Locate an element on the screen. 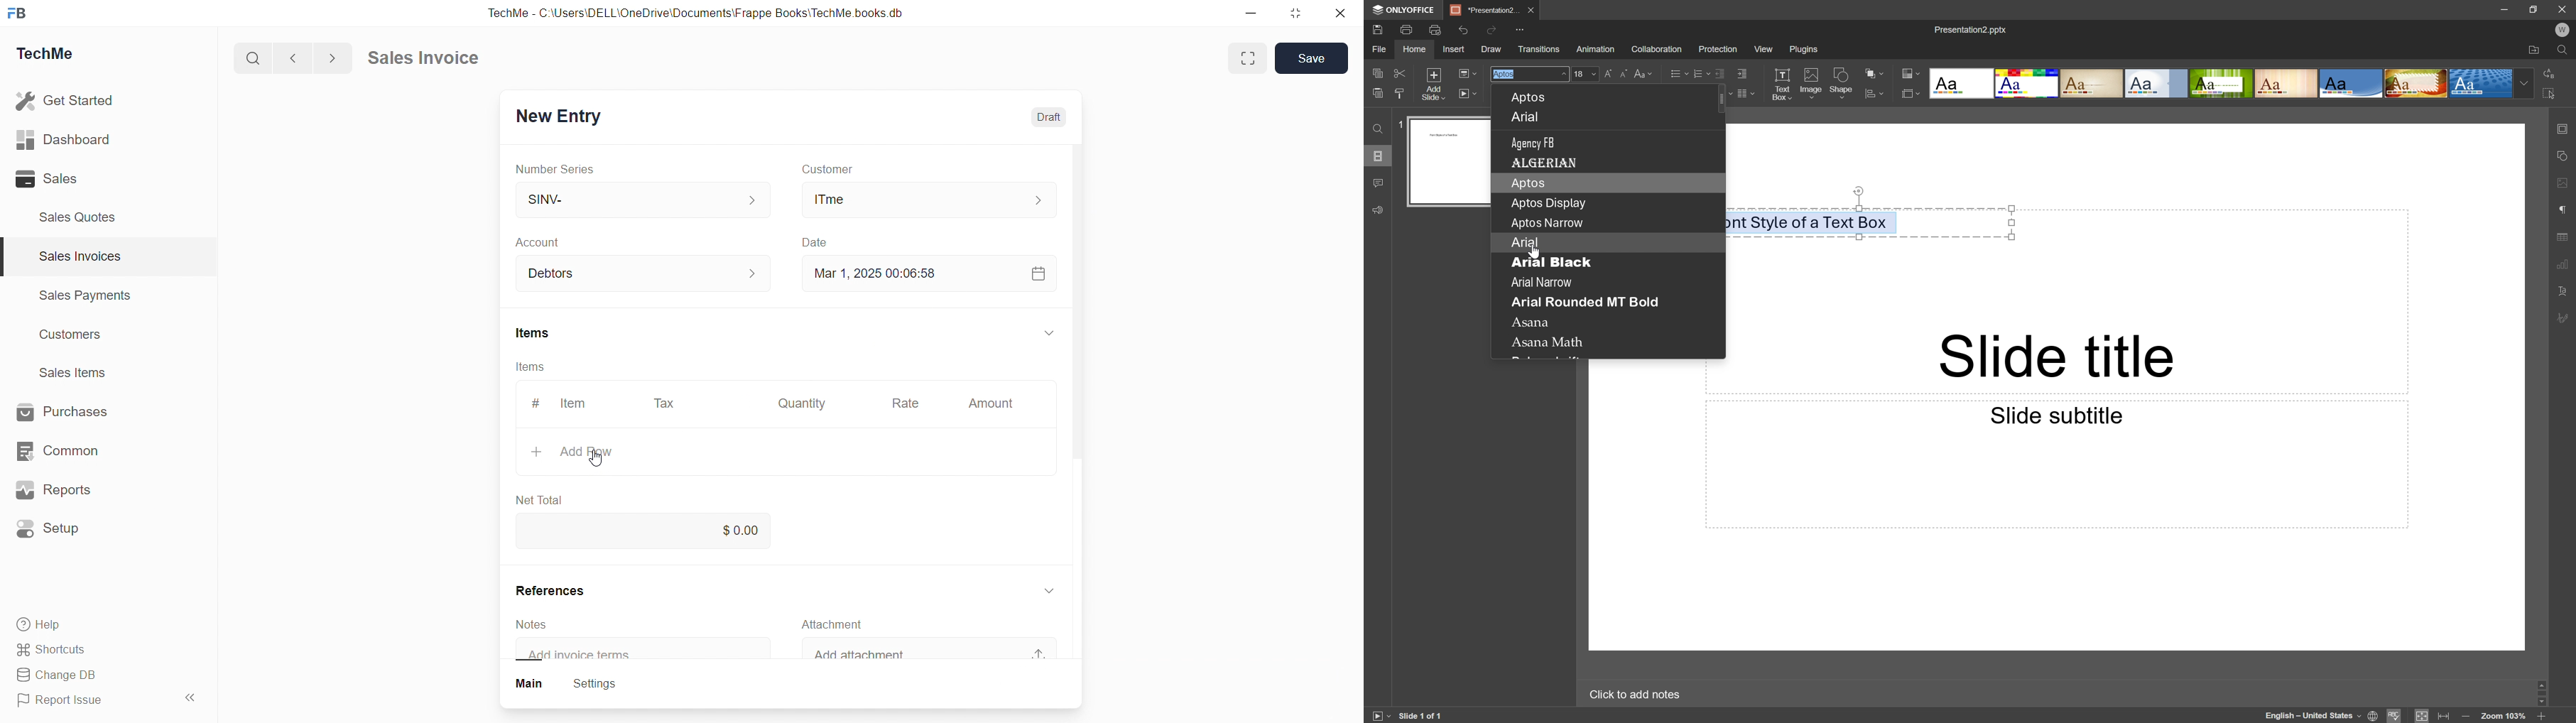 Image resolution: width=2576 pixels, height=728 pixels. EB Common is located at coordinates (72, 450).